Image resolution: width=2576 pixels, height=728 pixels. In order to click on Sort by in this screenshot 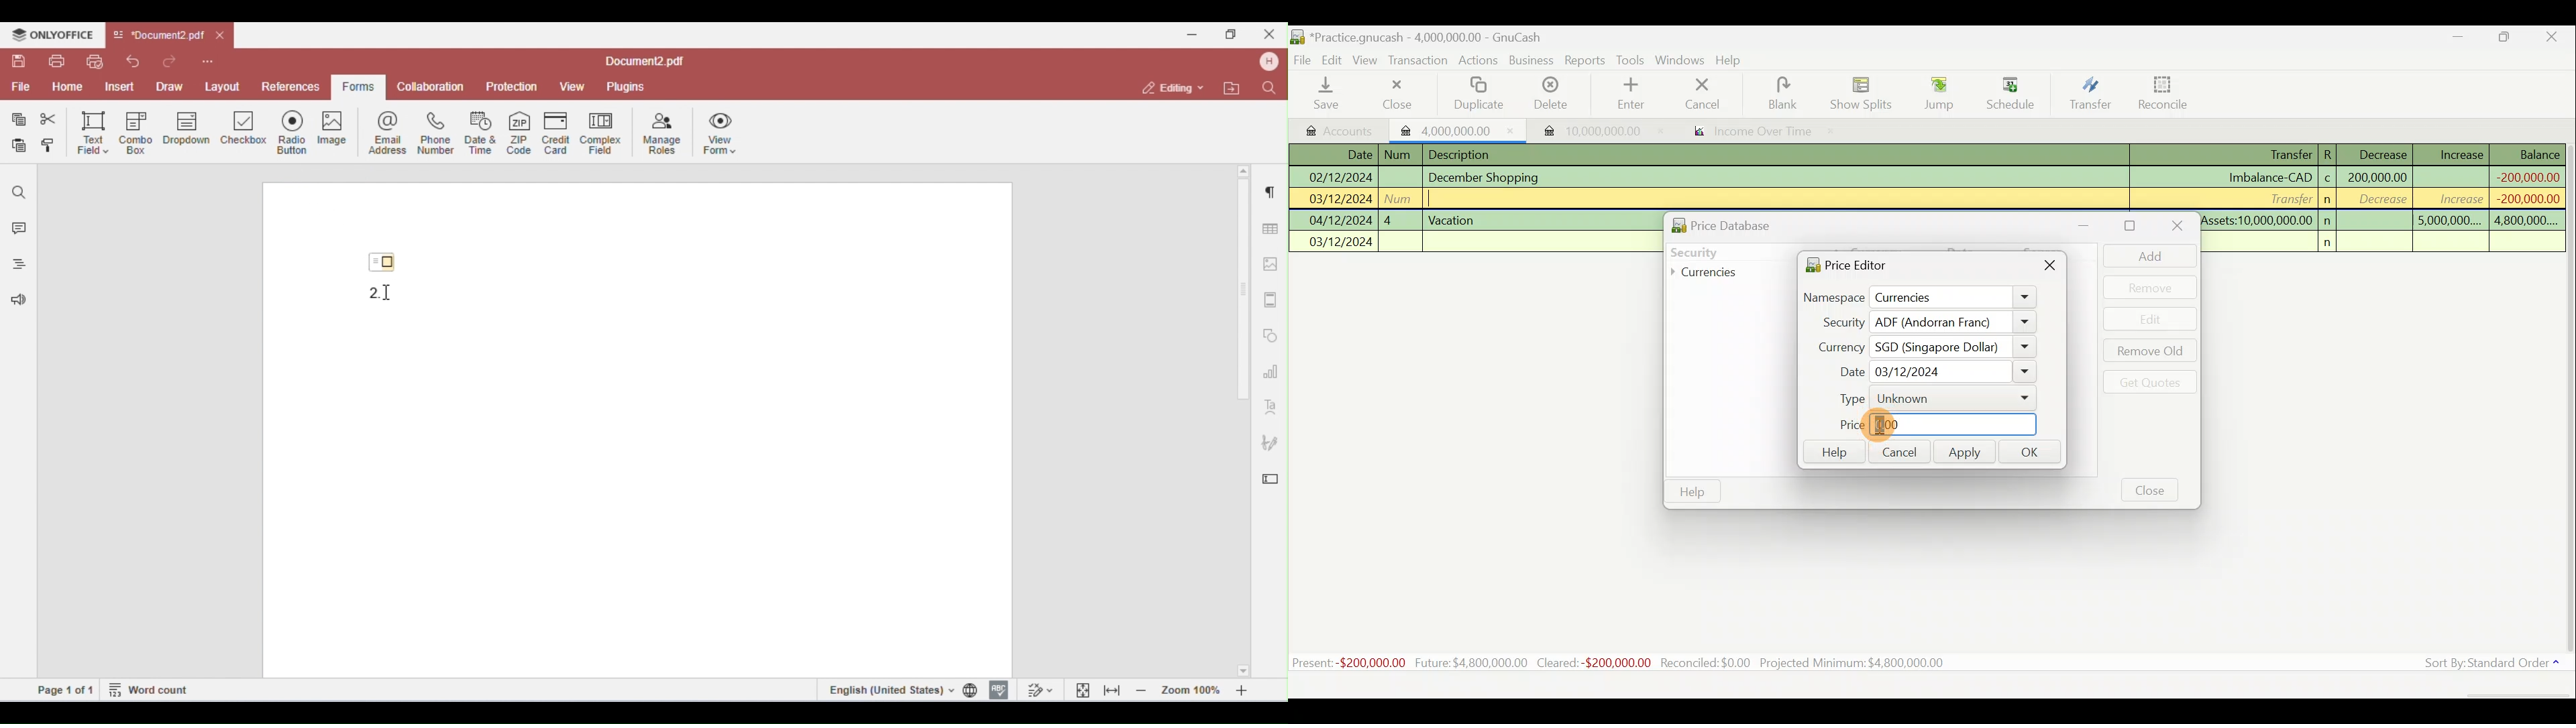, I will do `click(2485, 664)`.